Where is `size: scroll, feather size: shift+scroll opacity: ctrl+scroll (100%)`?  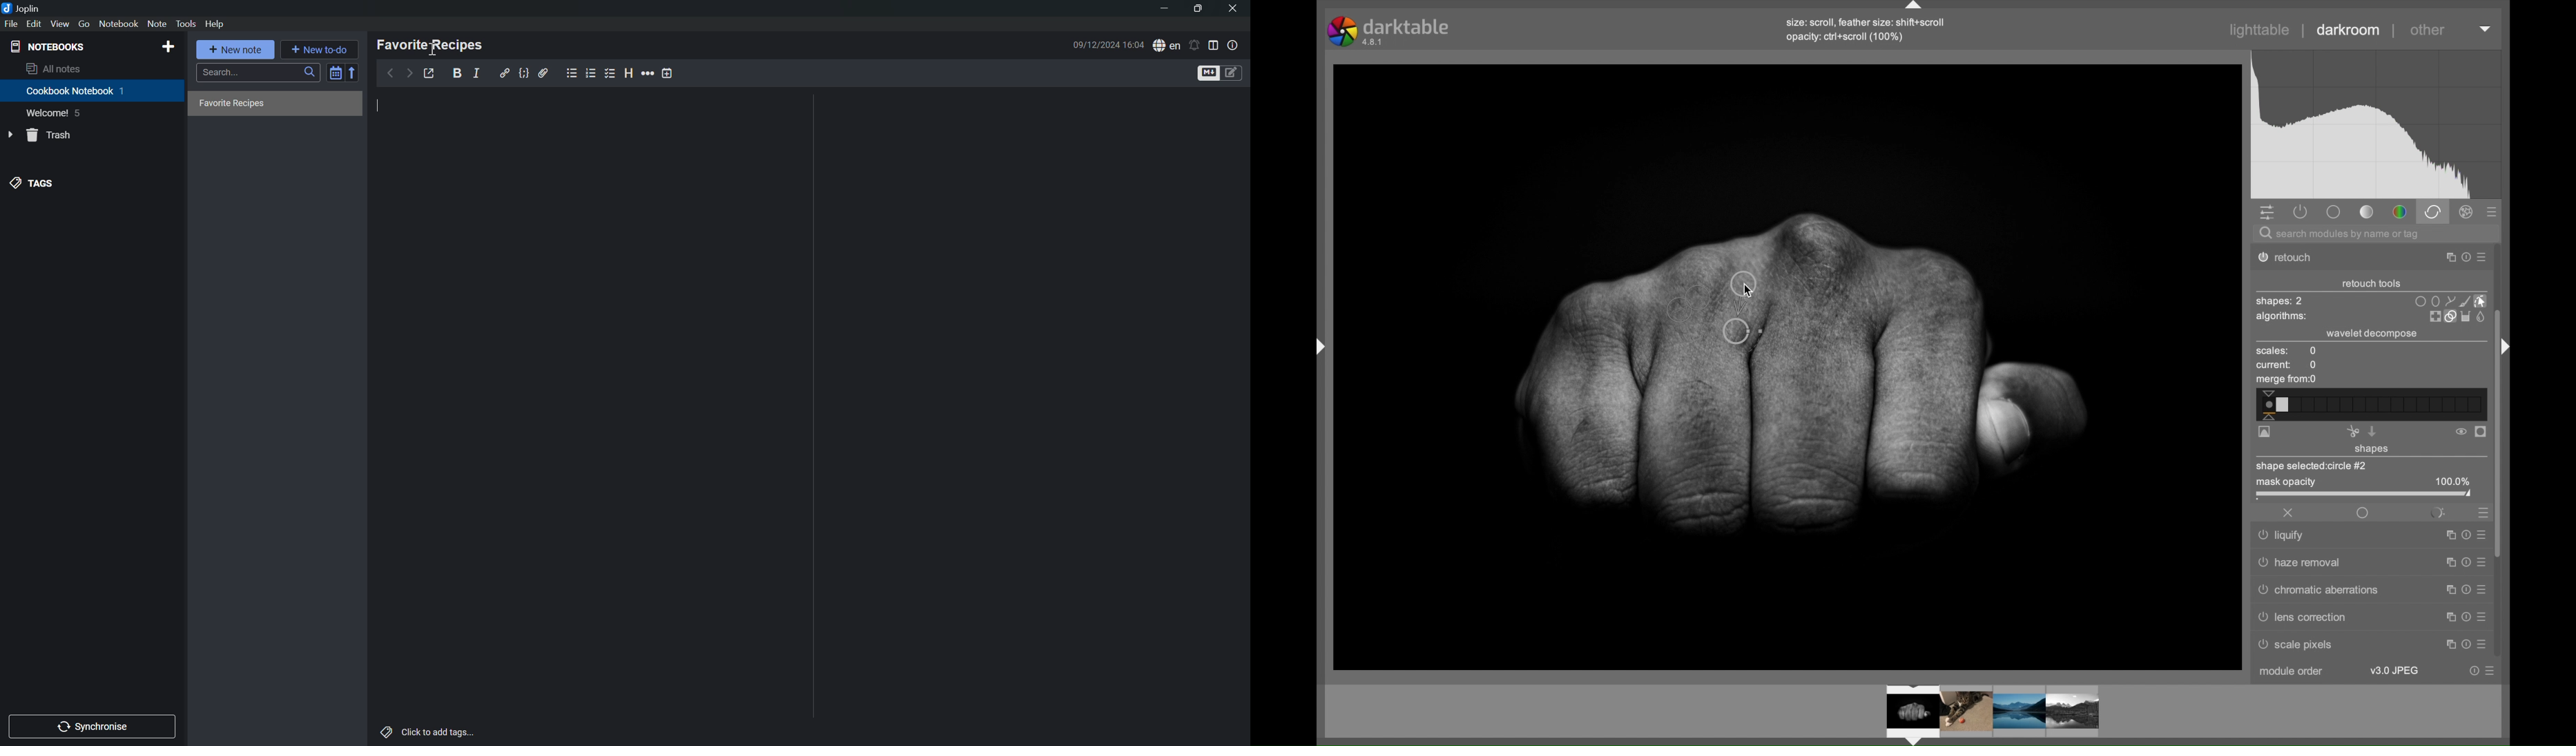 size: scroll, feather size: shift+scroll opacity: ctrl+scroll (100%) is located at coordinates (1869, 30).